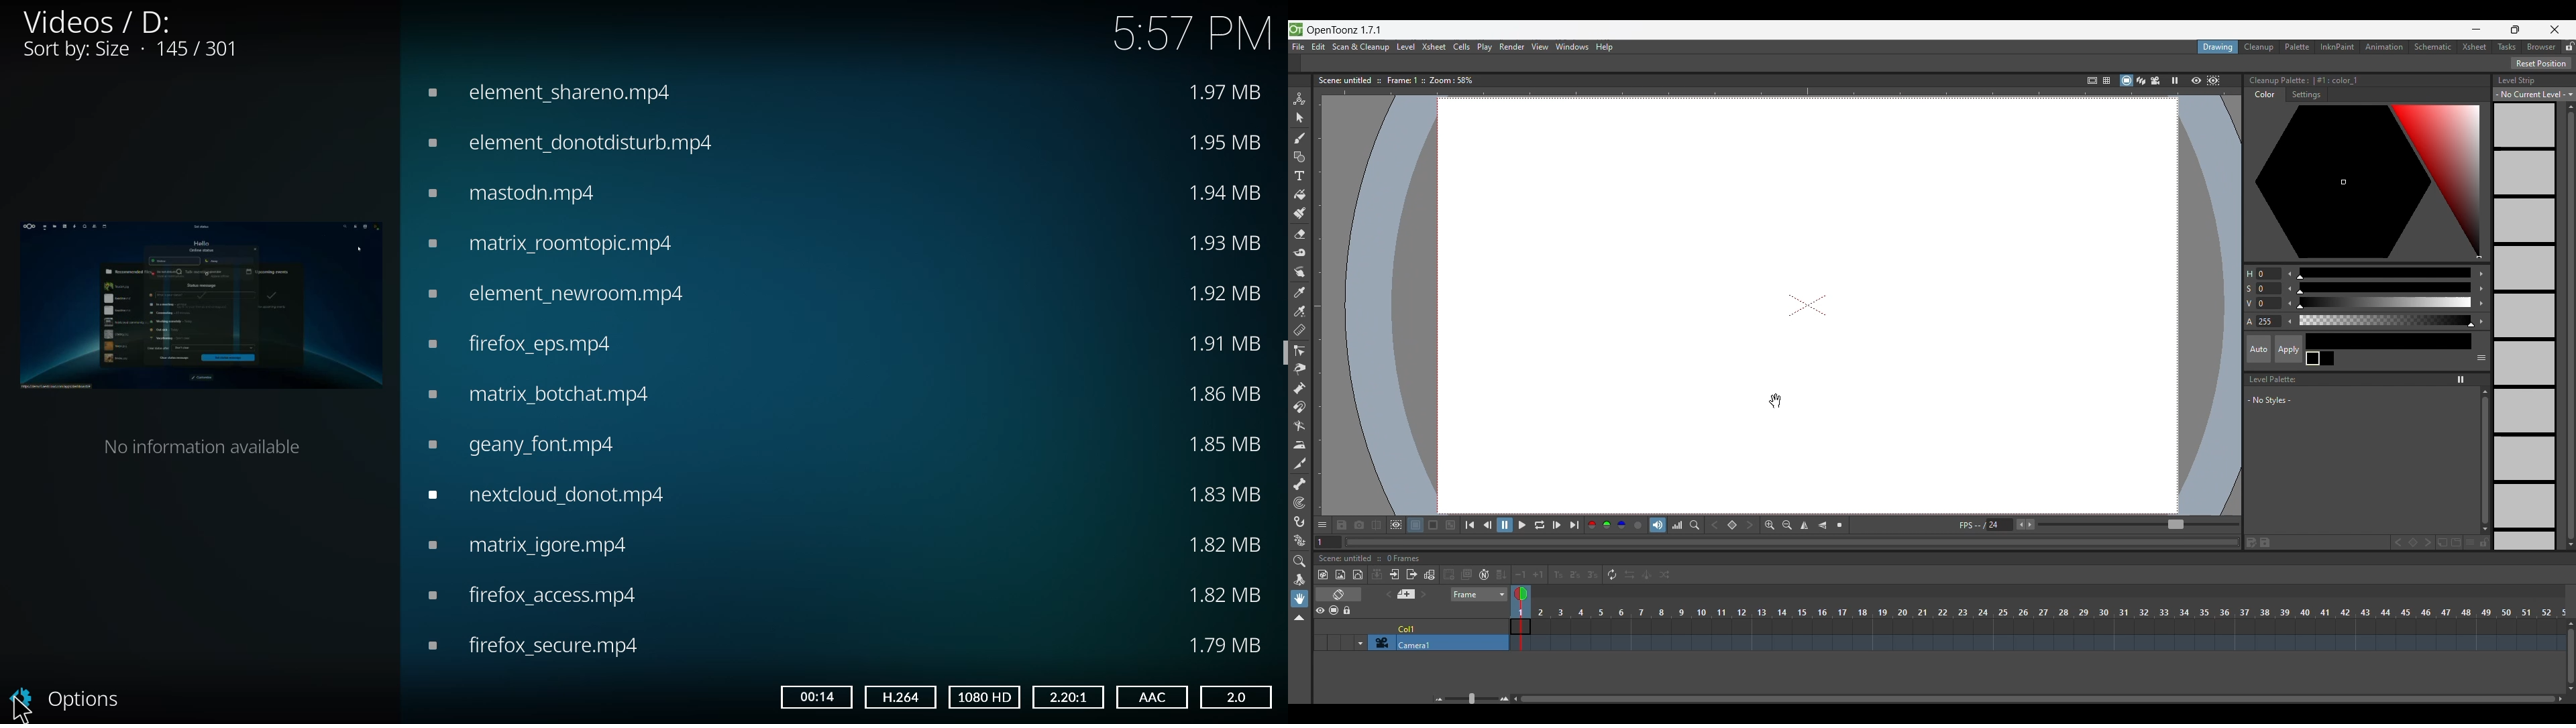  What do you see at coordinates (2515, 29) in the screenshot?
I see `Show interface in smaller tab` at bounding box center [2515, 29].